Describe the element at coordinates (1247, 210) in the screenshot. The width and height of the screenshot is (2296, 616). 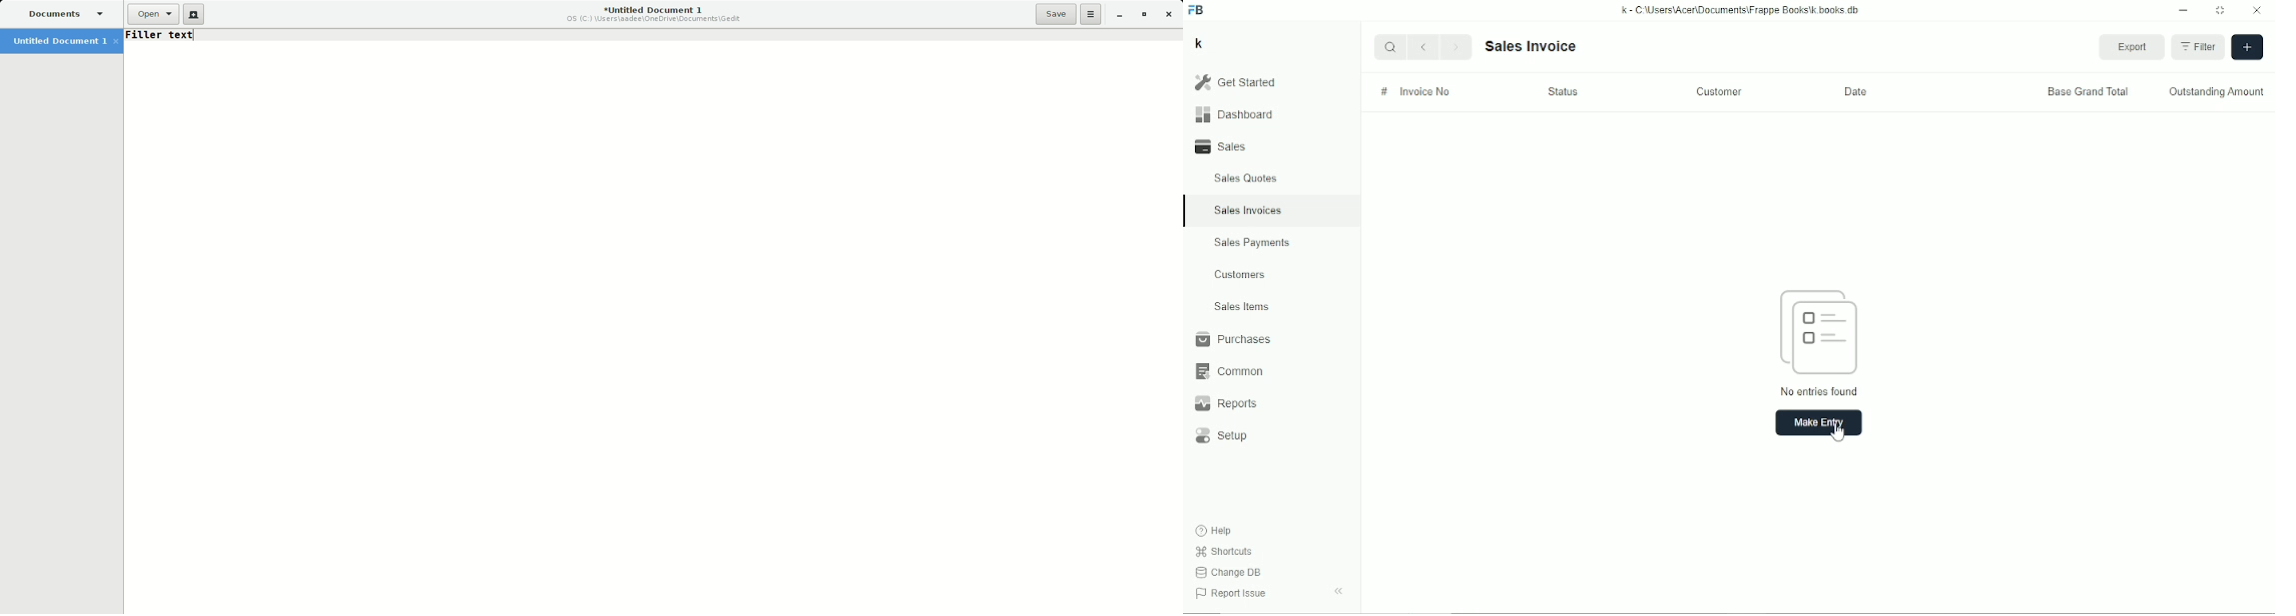
I see `Sales invoices` at that location.